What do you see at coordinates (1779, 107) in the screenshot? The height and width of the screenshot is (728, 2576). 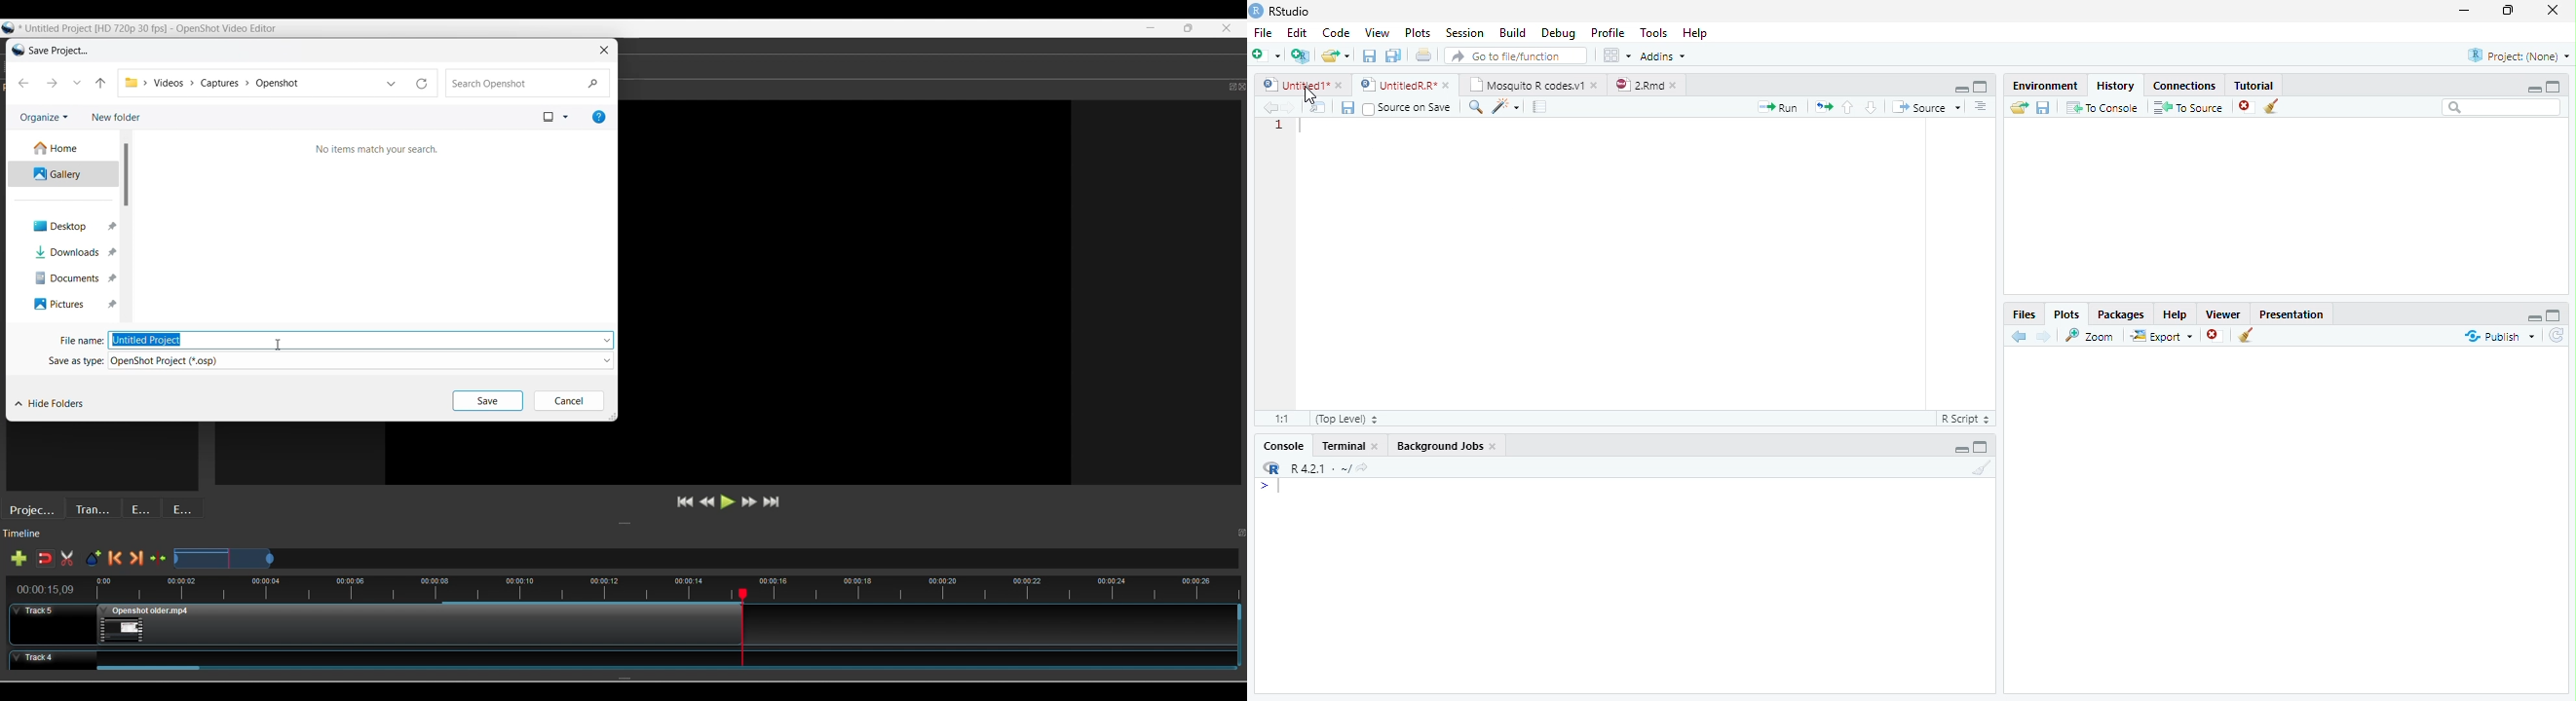 I see `Run` at bounding box center [1779, 107].